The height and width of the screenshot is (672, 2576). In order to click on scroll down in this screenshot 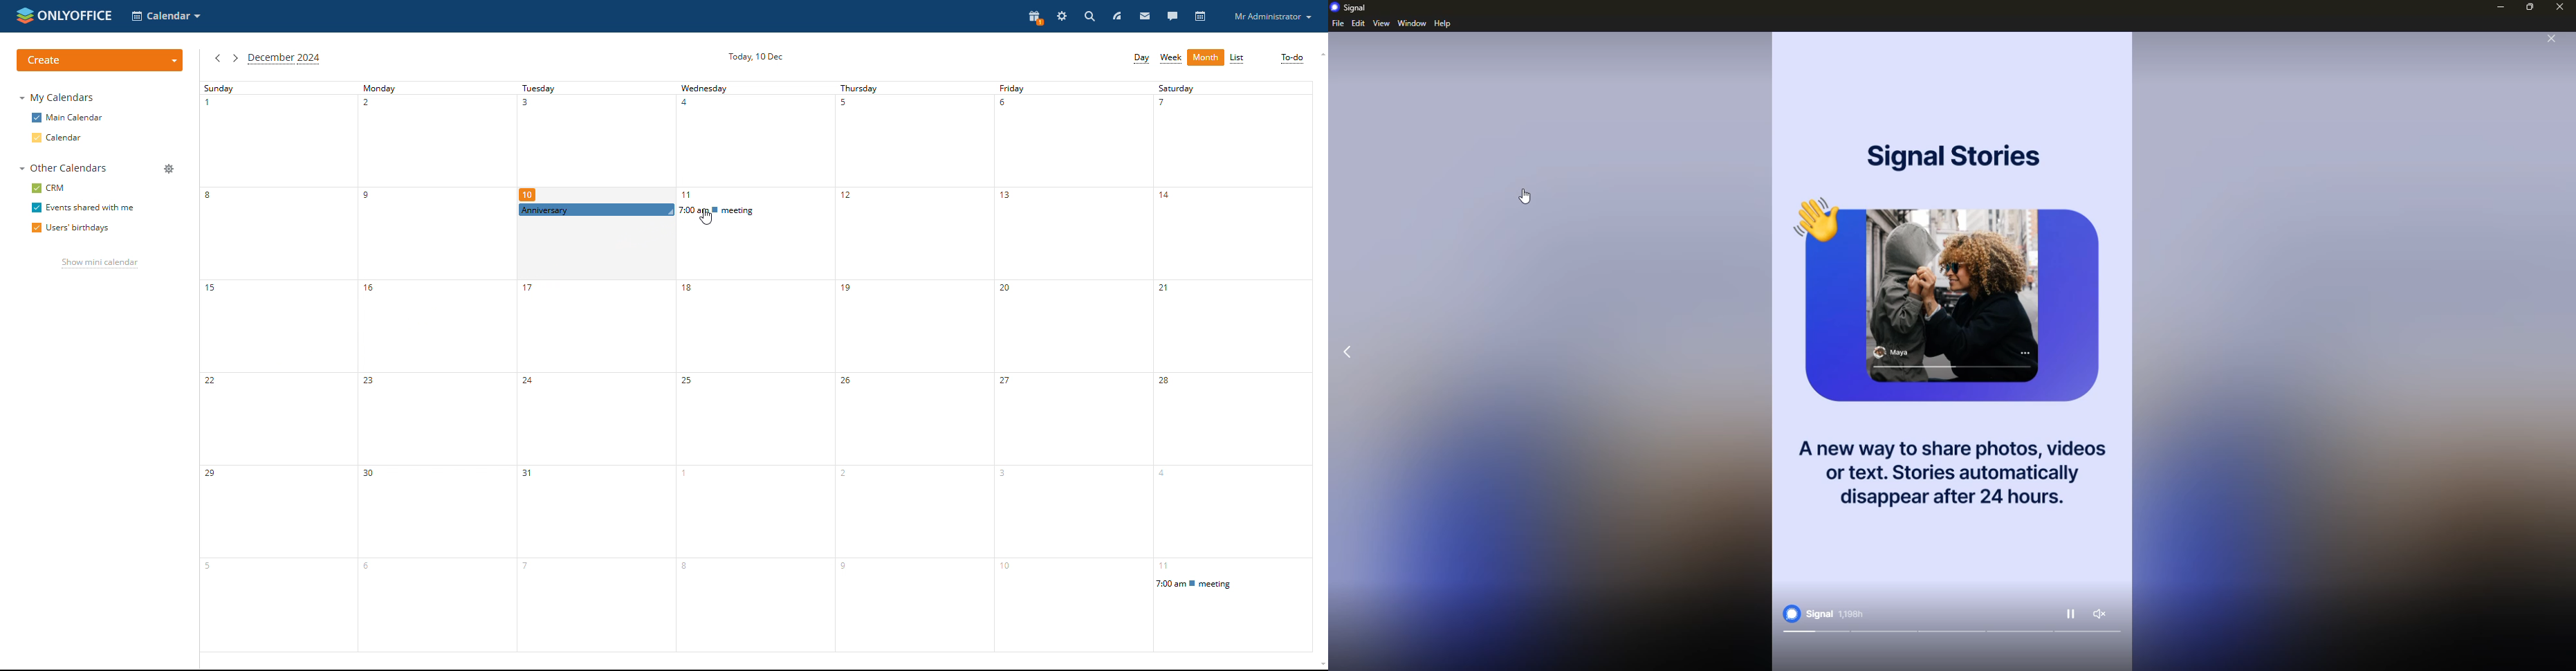, I will do `click(1317, 663)`.